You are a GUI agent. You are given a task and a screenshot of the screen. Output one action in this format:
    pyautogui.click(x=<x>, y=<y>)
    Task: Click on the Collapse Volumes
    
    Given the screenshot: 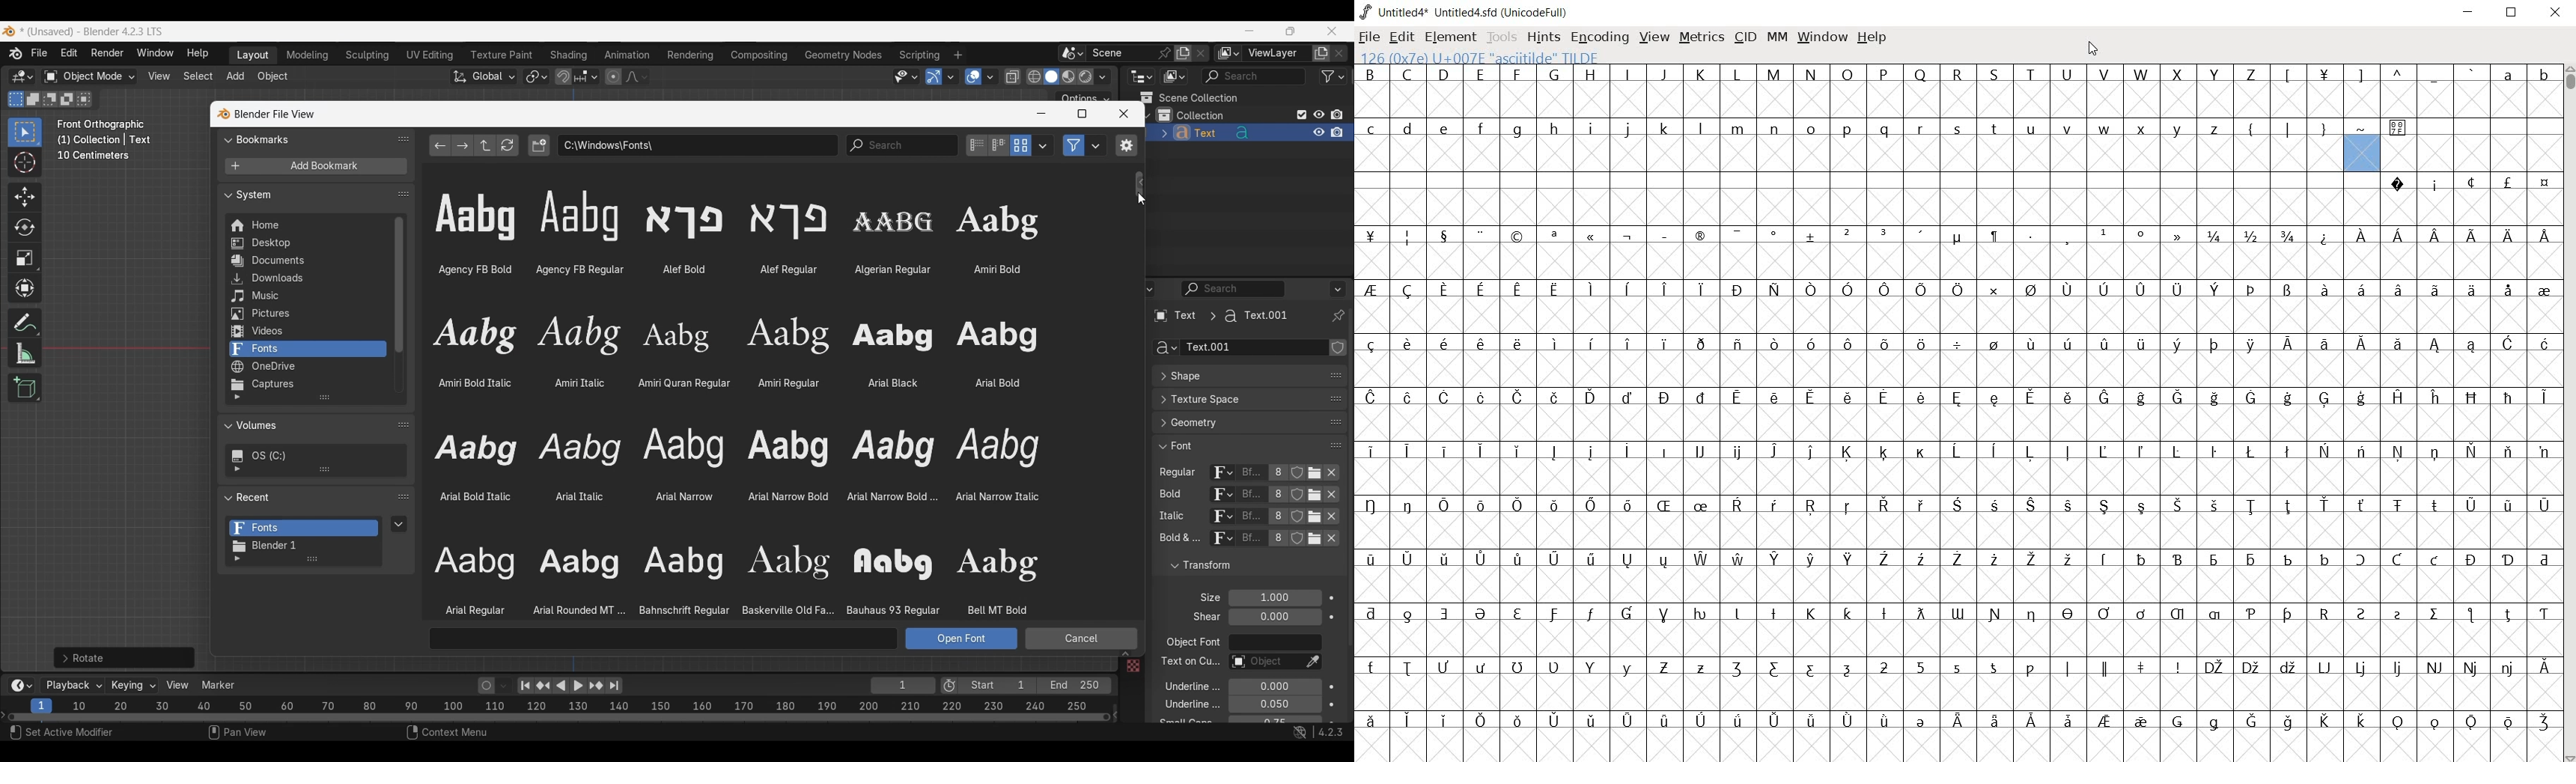 What is the action you would take?
    pyautogui.click(x=302, y=426)
    